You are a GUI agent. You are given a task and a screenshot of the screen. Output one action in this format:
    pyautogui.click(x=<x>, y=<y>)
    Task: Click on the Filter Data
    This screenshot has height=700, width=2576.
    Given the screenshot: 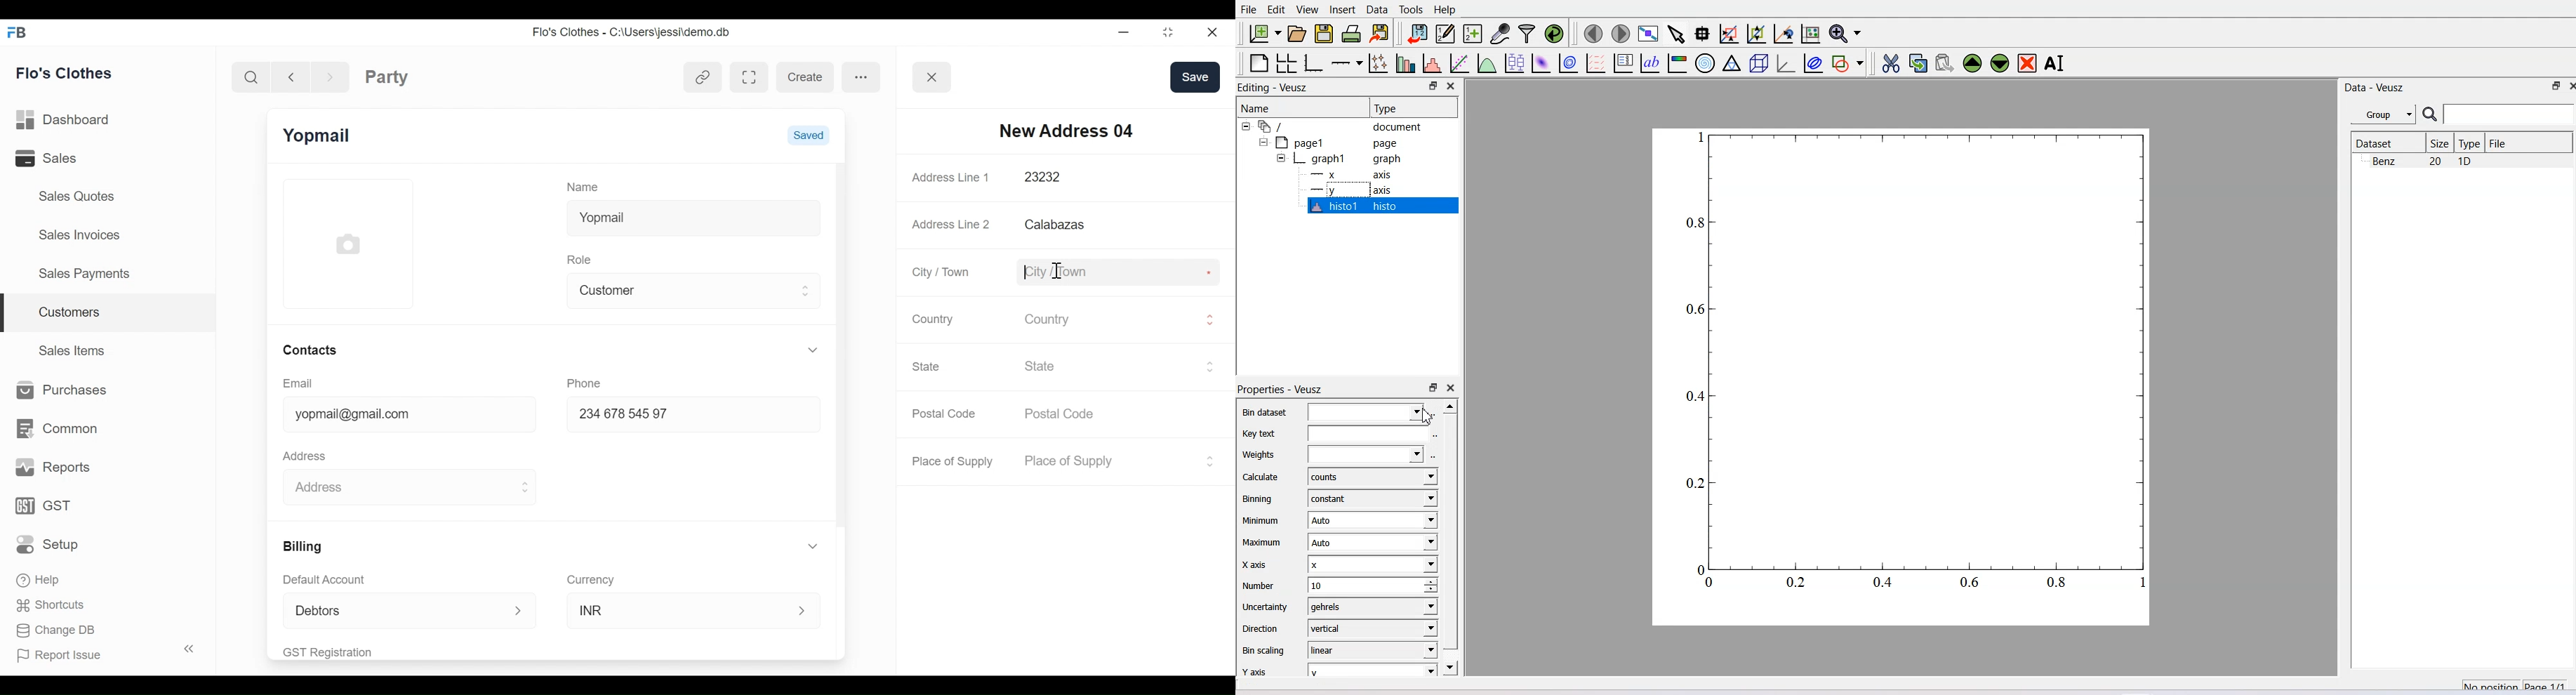 What is the action you would take?
    pyautogui.click(x=1528, y=33)
    